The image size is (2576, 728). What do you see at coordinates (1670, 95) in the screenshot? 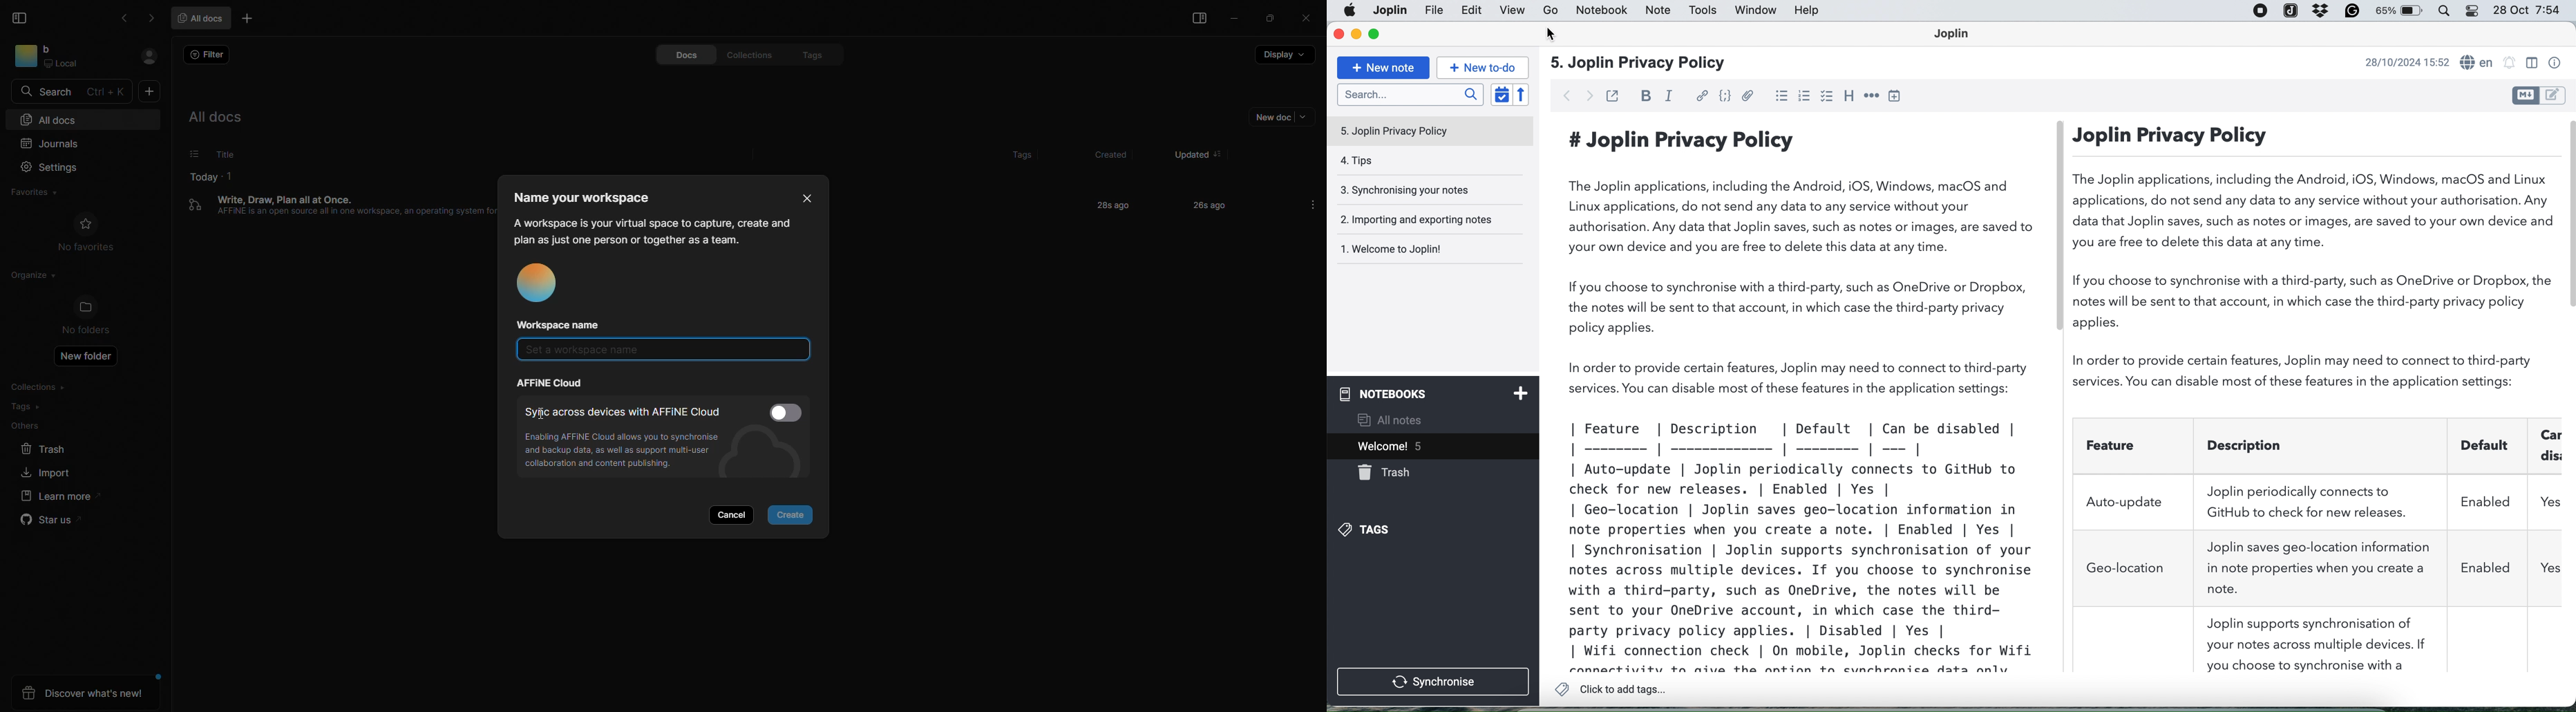
I see `italic` at bounding box center [1670, 95].